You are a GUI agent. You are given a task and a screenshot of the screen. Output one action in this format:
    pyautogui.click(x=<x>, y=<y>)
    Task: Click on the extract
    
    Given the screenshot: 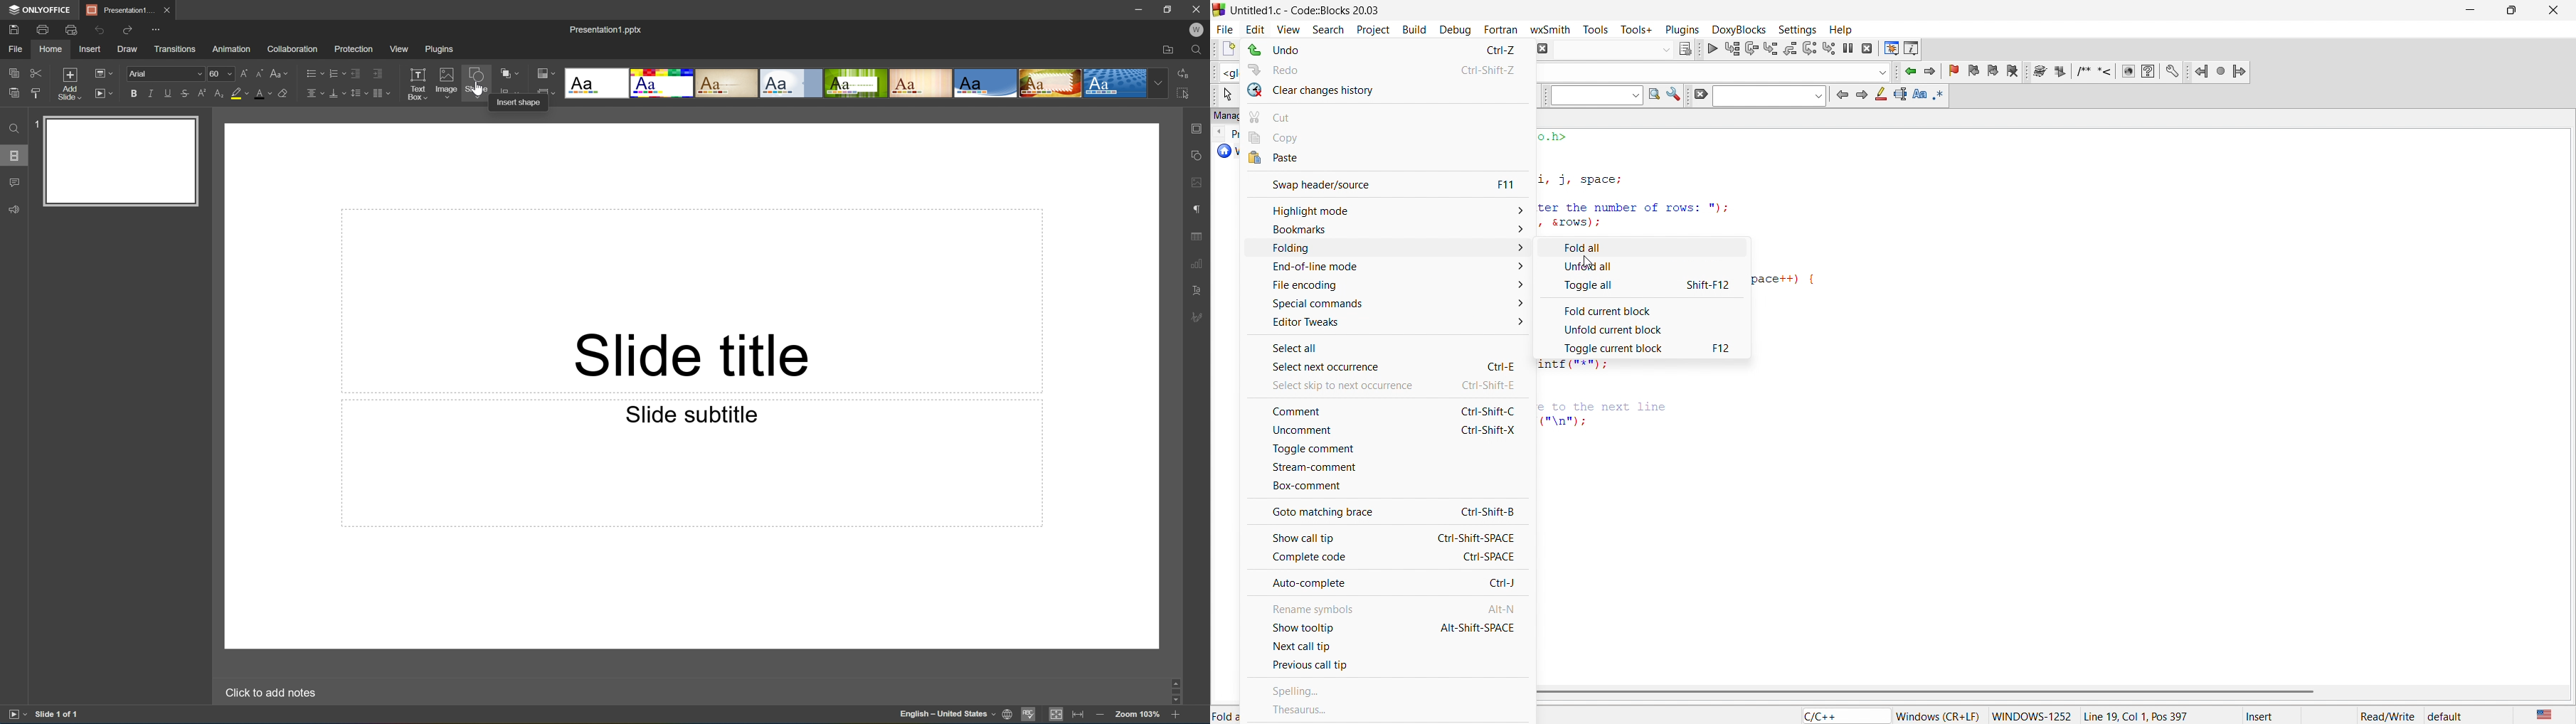 What is the action you would take?
    pyautogui.click(x=2061, y=73)
    